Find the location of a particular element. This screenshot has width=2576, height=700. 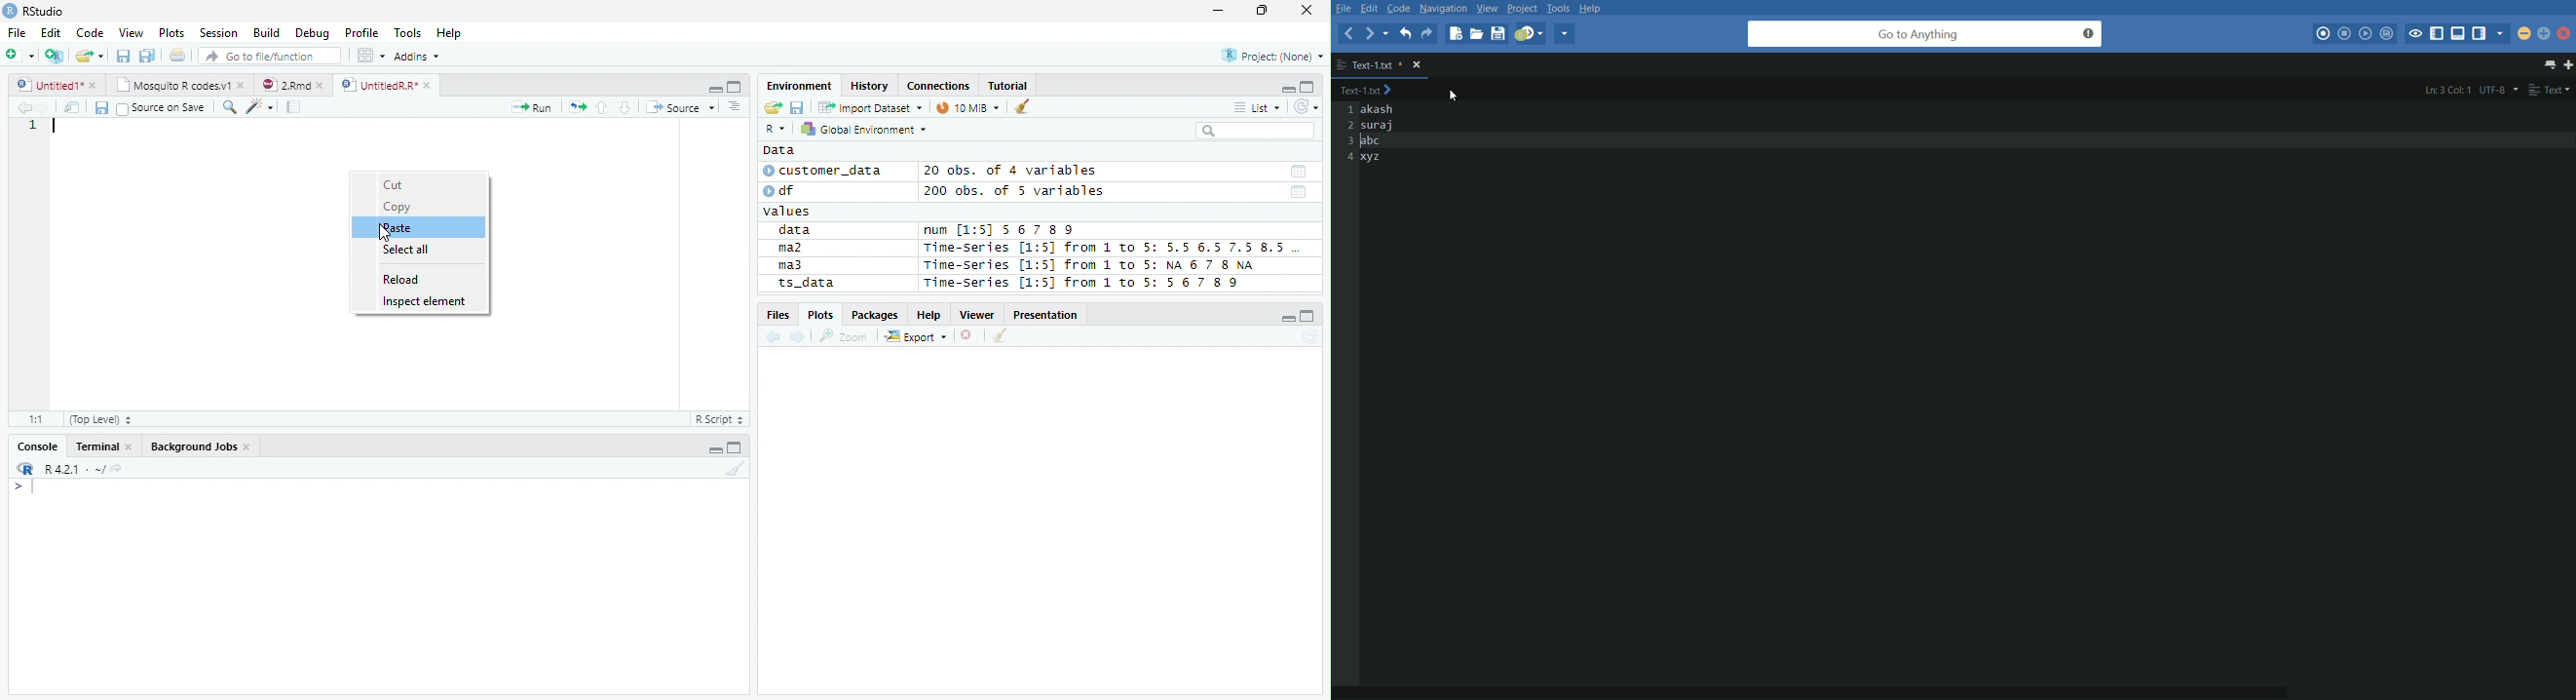

Create Project is located at coordinates (56, 56).